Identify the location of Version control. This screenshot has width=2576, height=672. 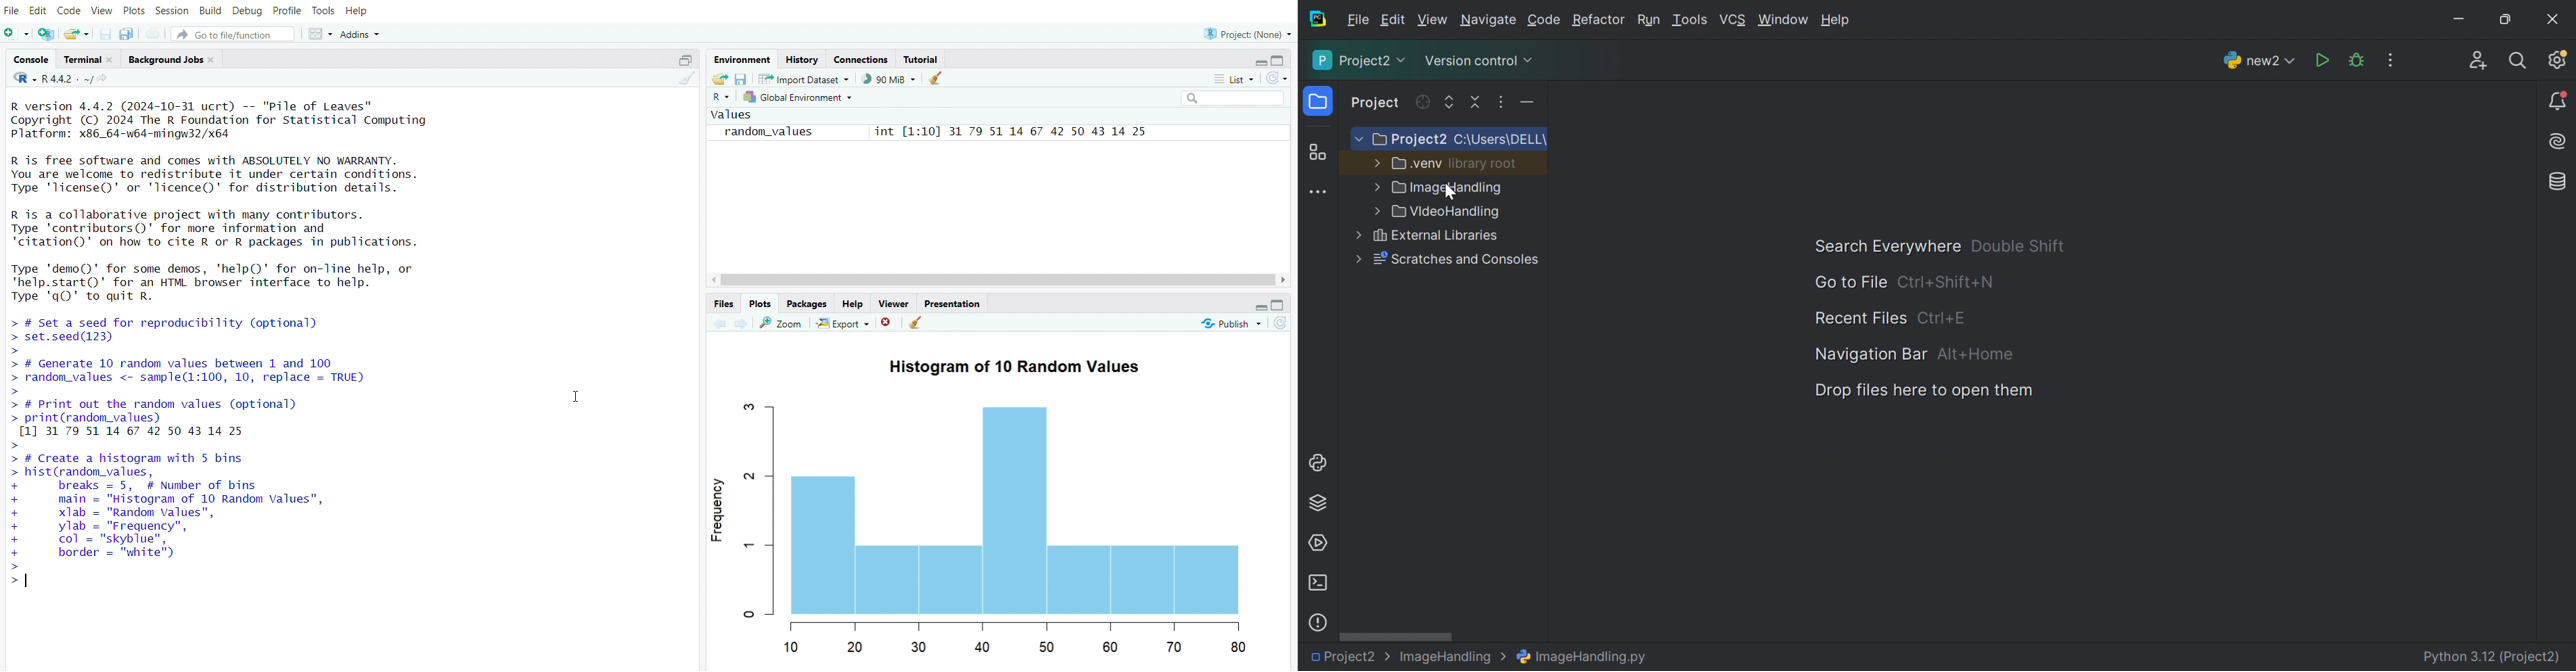
(1478, 63).